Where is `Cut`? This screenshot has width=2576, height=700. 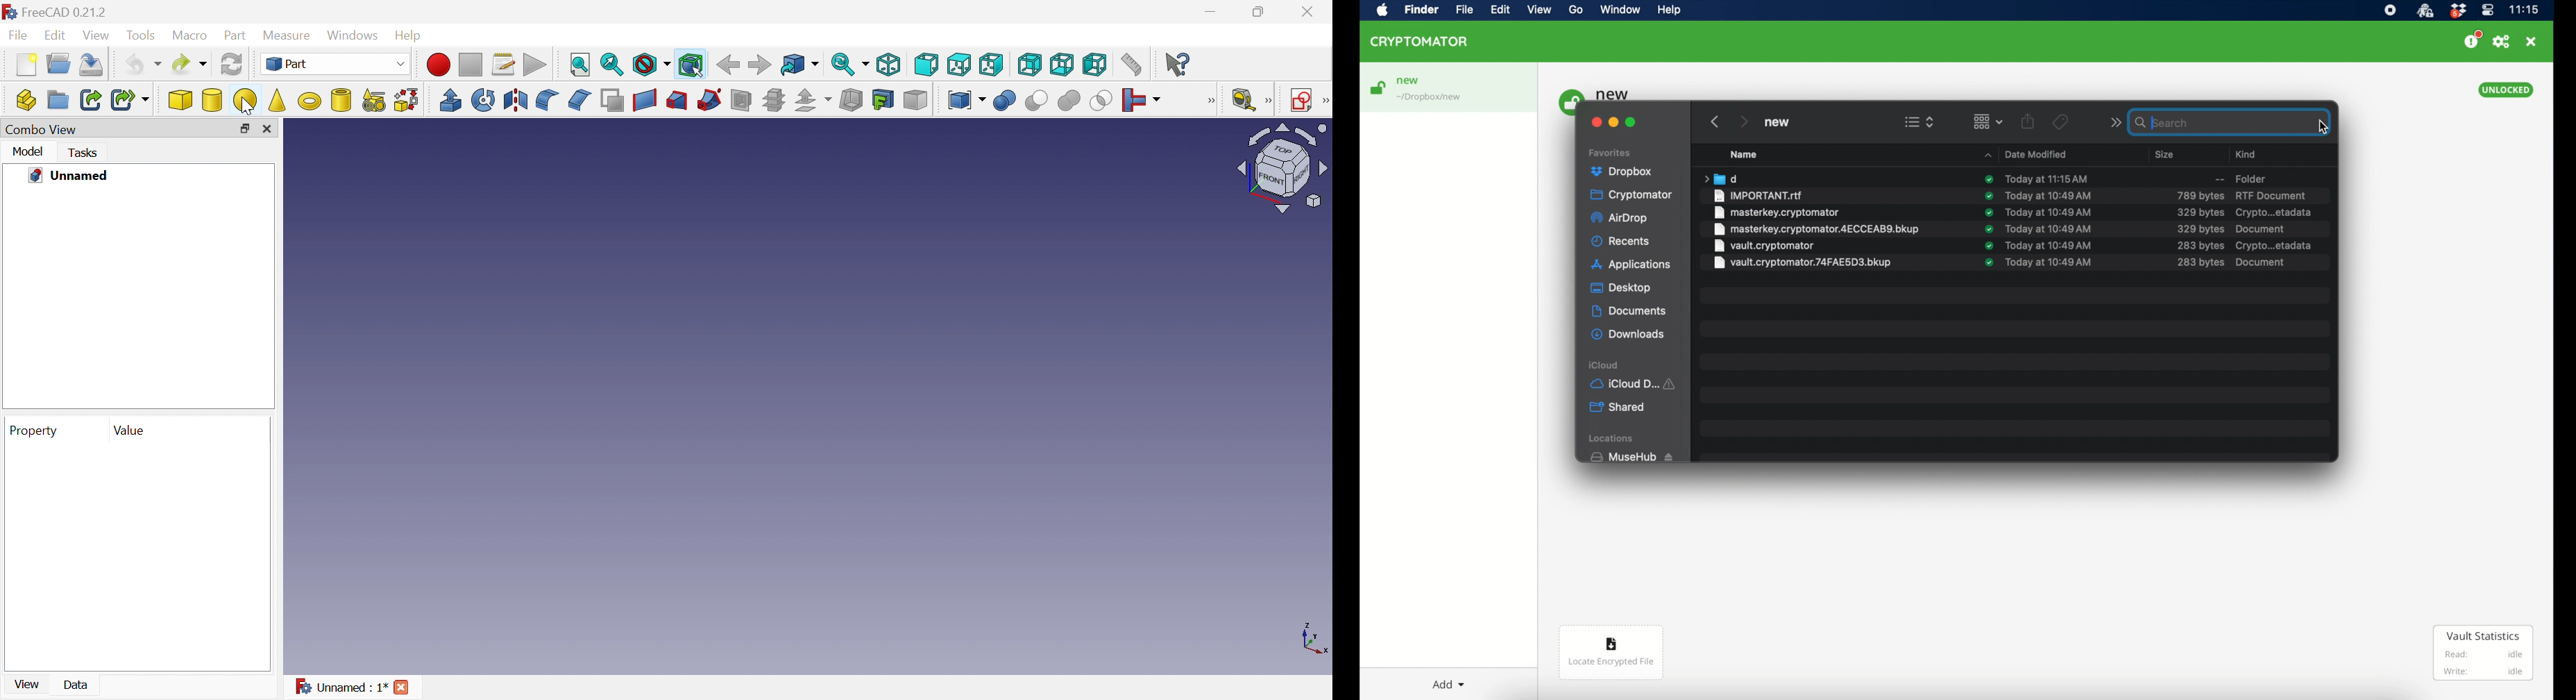
Cut is located at coordinates (1036, 101).